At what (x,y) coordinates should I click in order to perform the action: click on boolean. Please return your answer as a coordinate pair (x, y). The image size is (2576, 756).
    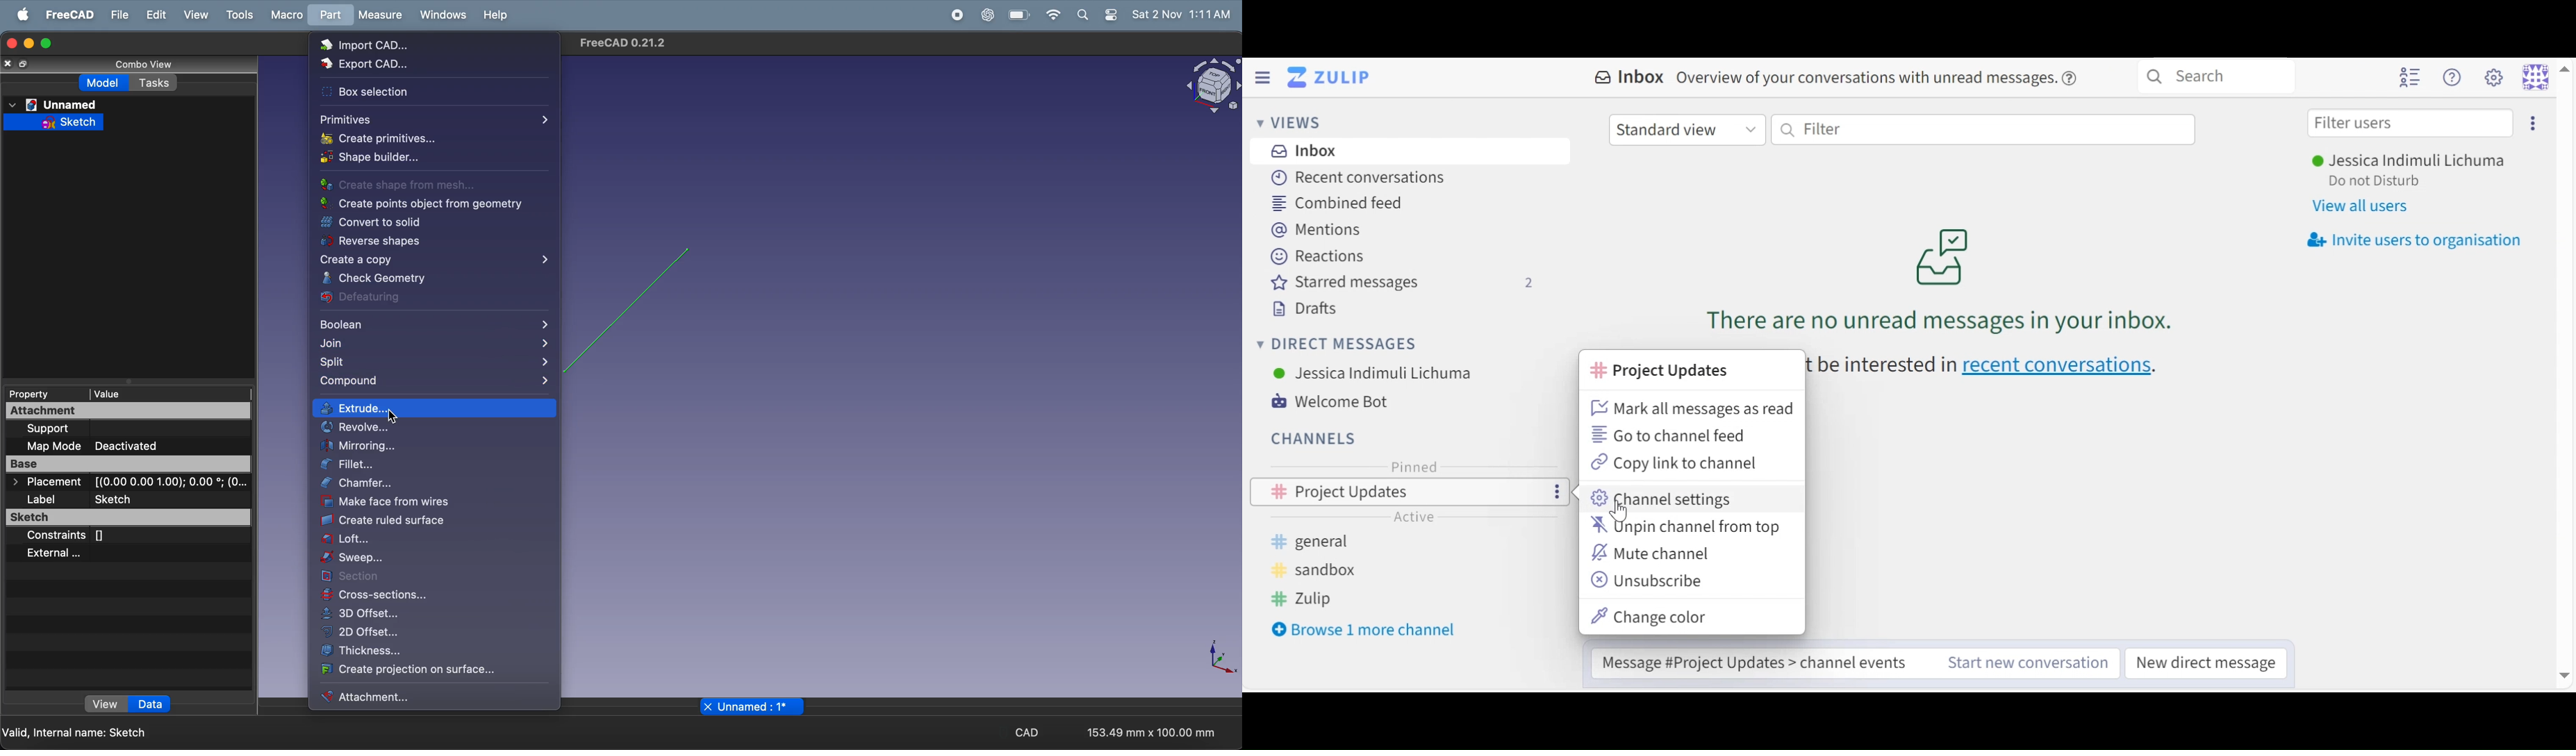
    Looking at the image, I should click on (434, 326).